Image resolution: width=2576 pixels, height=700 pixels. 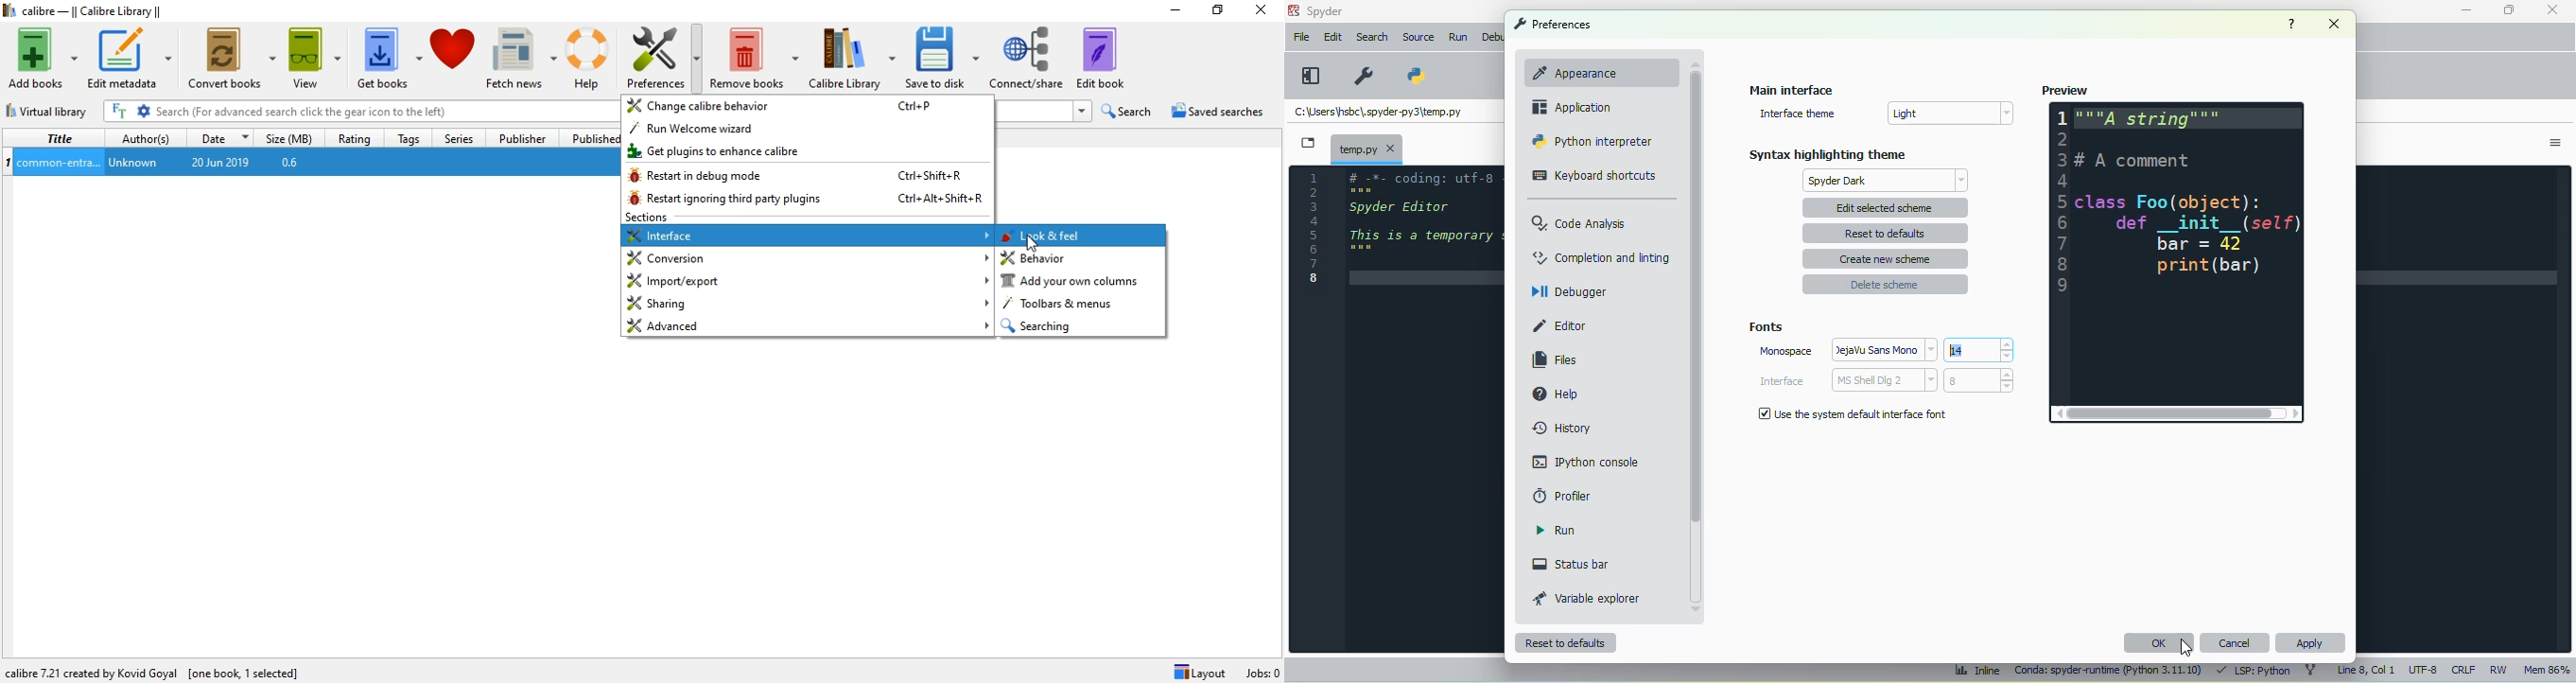 I want to click on create new scheme, so click(x=1886, y=259).